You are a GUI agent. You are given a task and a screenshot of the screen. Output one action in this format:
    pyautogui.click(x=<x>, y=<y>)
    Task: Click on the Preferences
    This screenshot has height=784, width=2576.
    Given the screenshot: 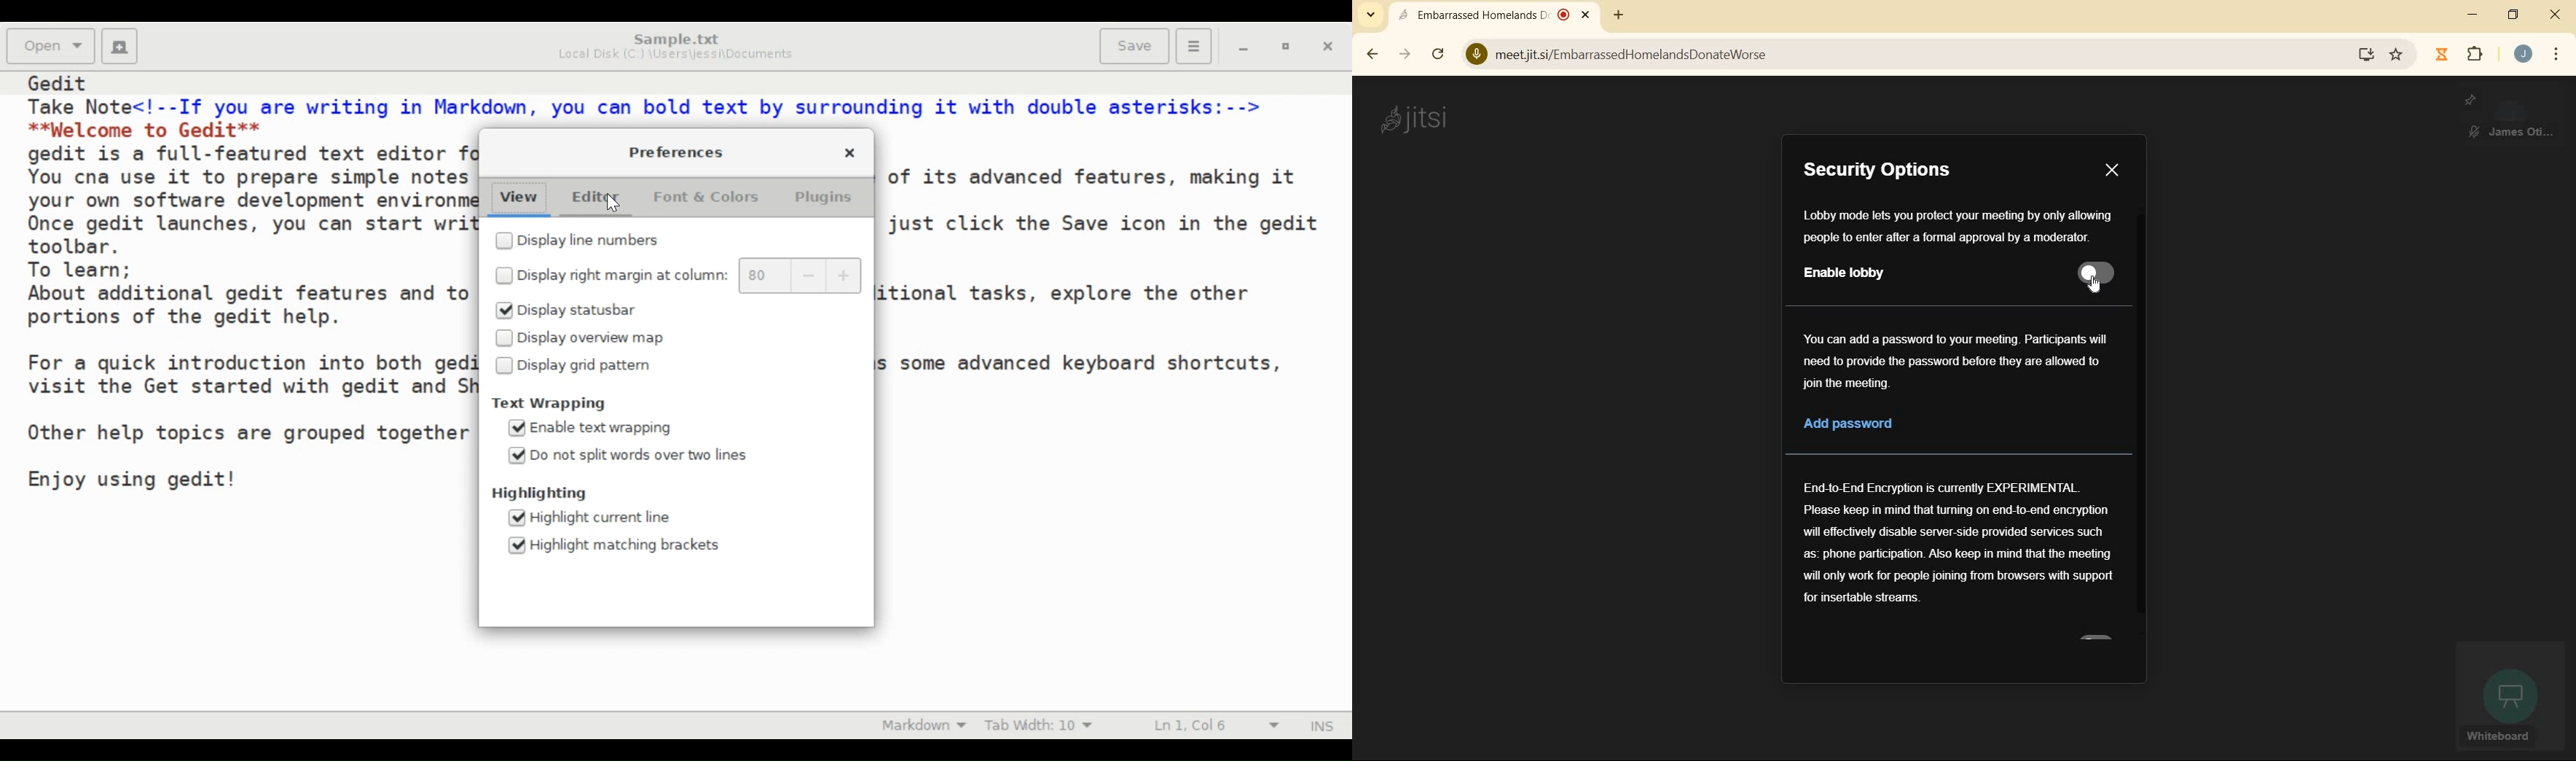 What is the action you would take?
    pyautogui.click(x=673, y=153)
    